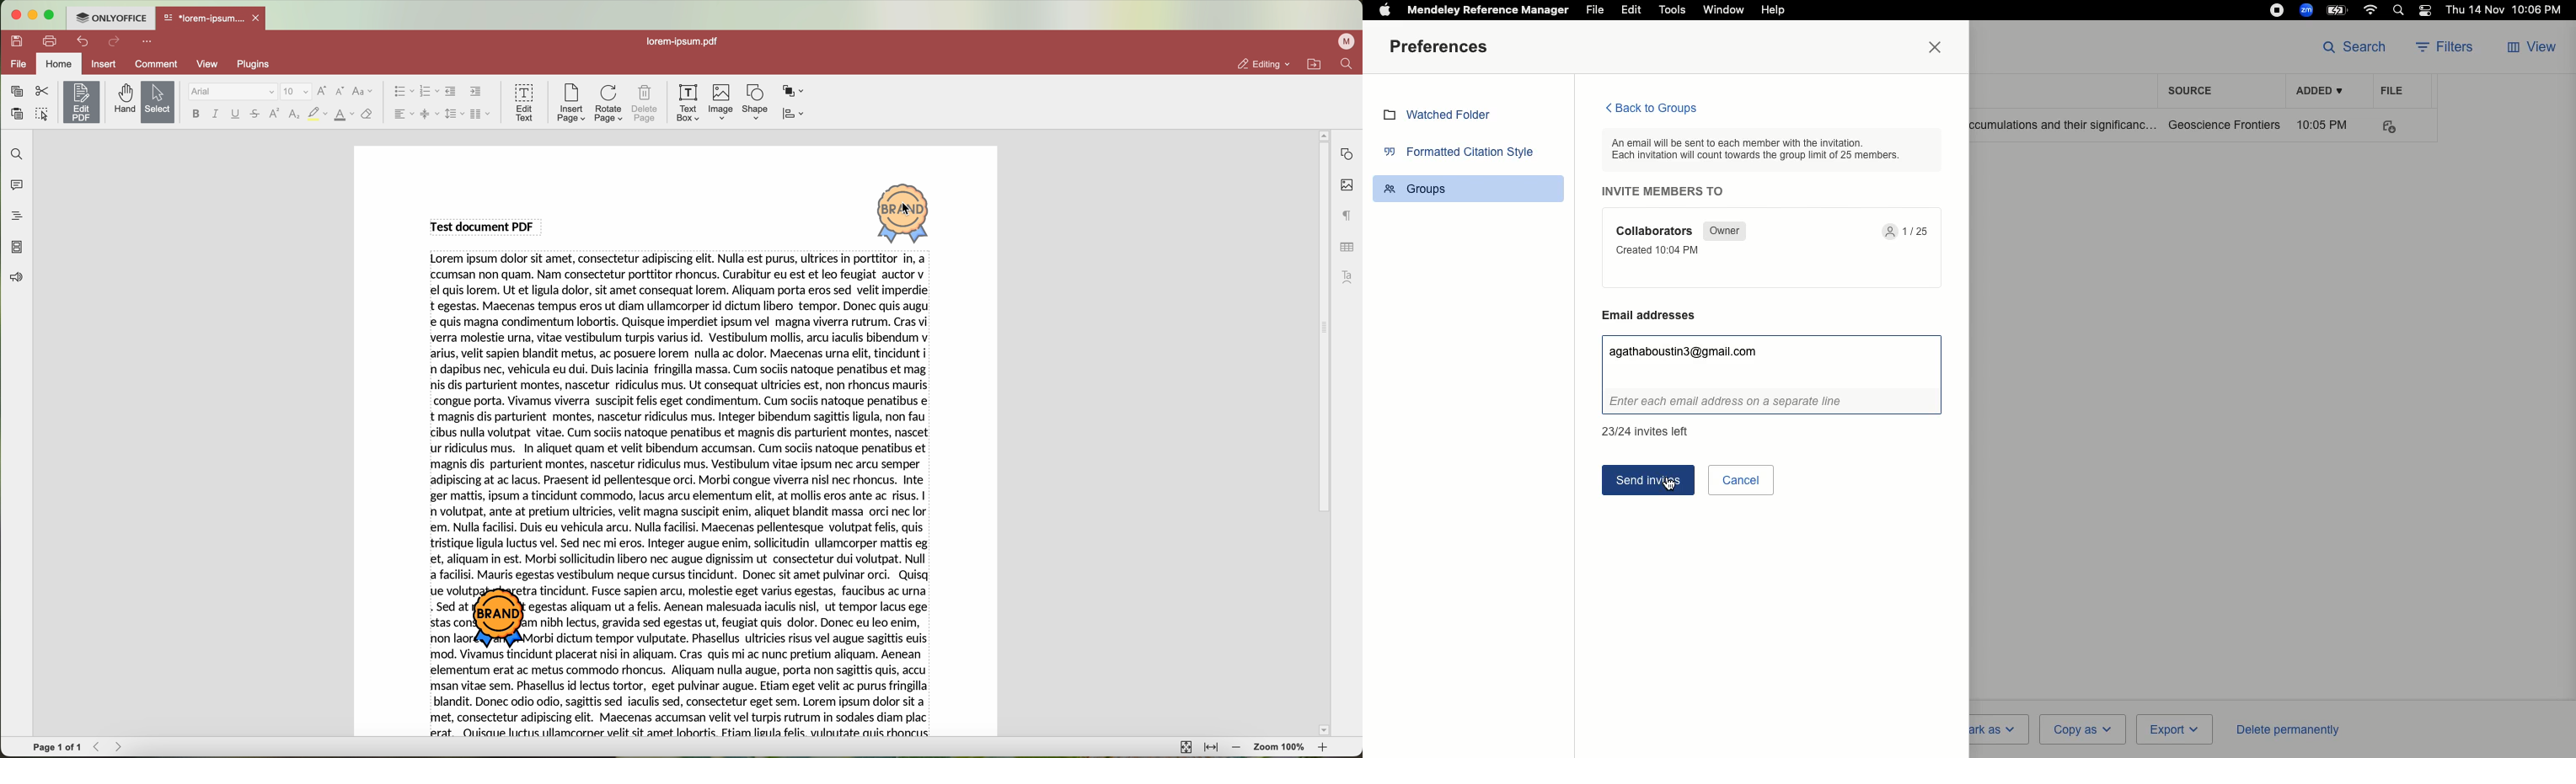 This screenshot has width=2576, height=784. I want to click on Backward, so click(100, 746).